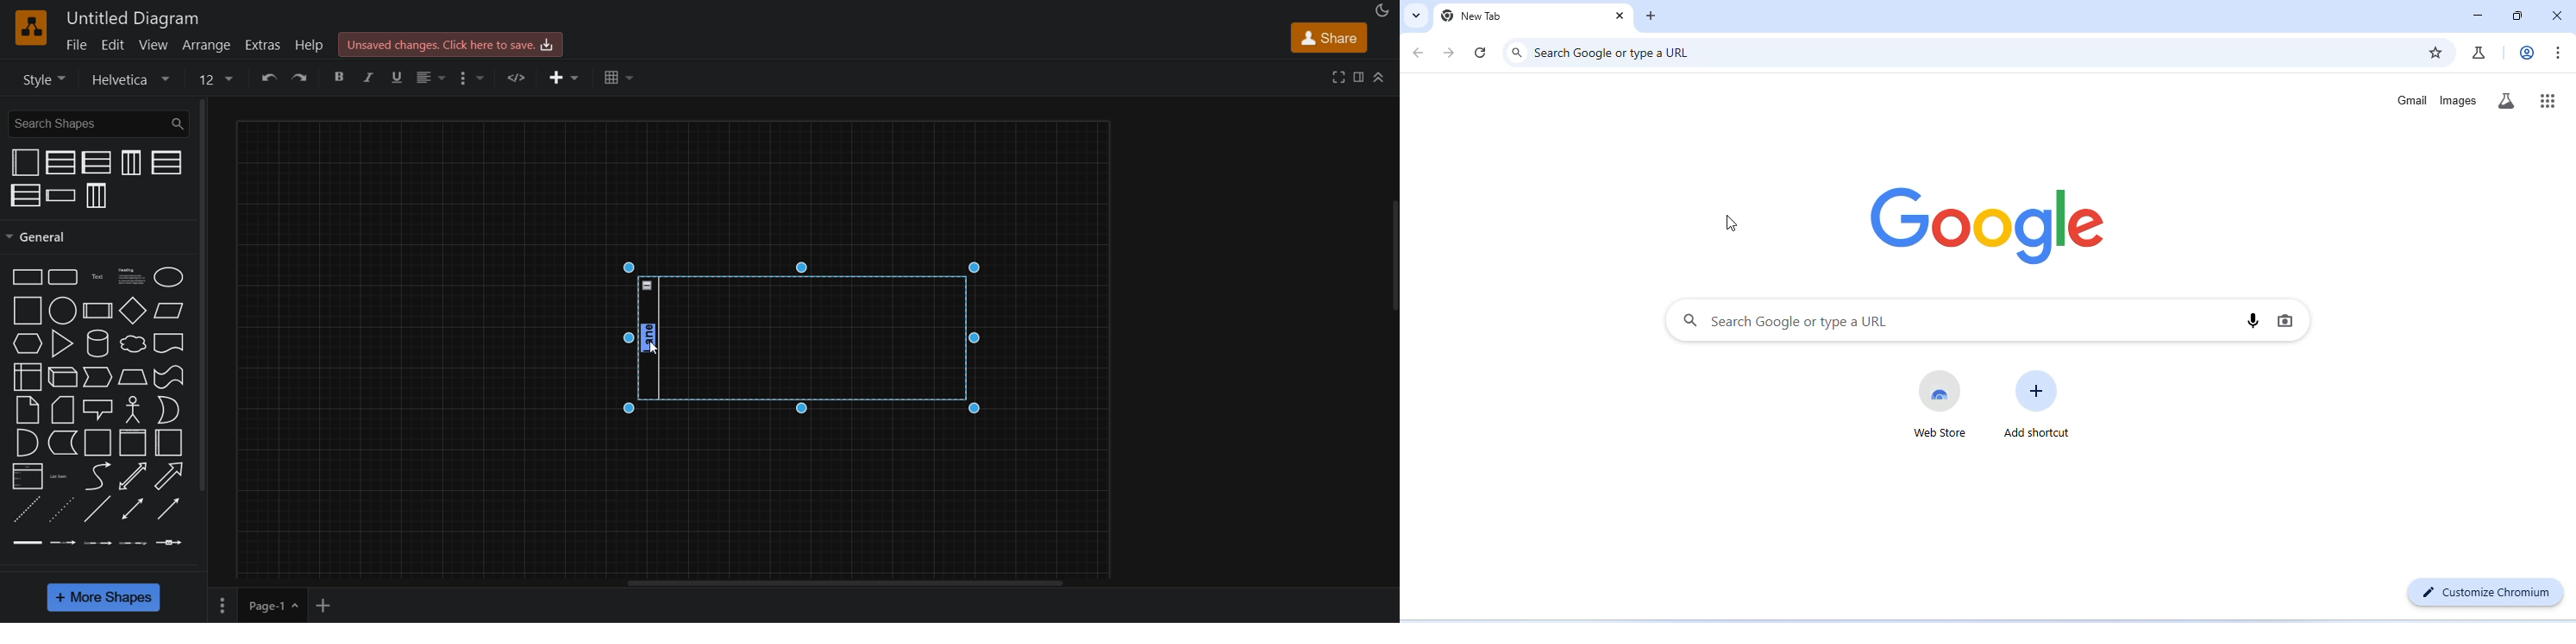 The image size is (2576, 644). Describe the element at coordinates (2554, 15) in the screenshot. I see `close` at that location.